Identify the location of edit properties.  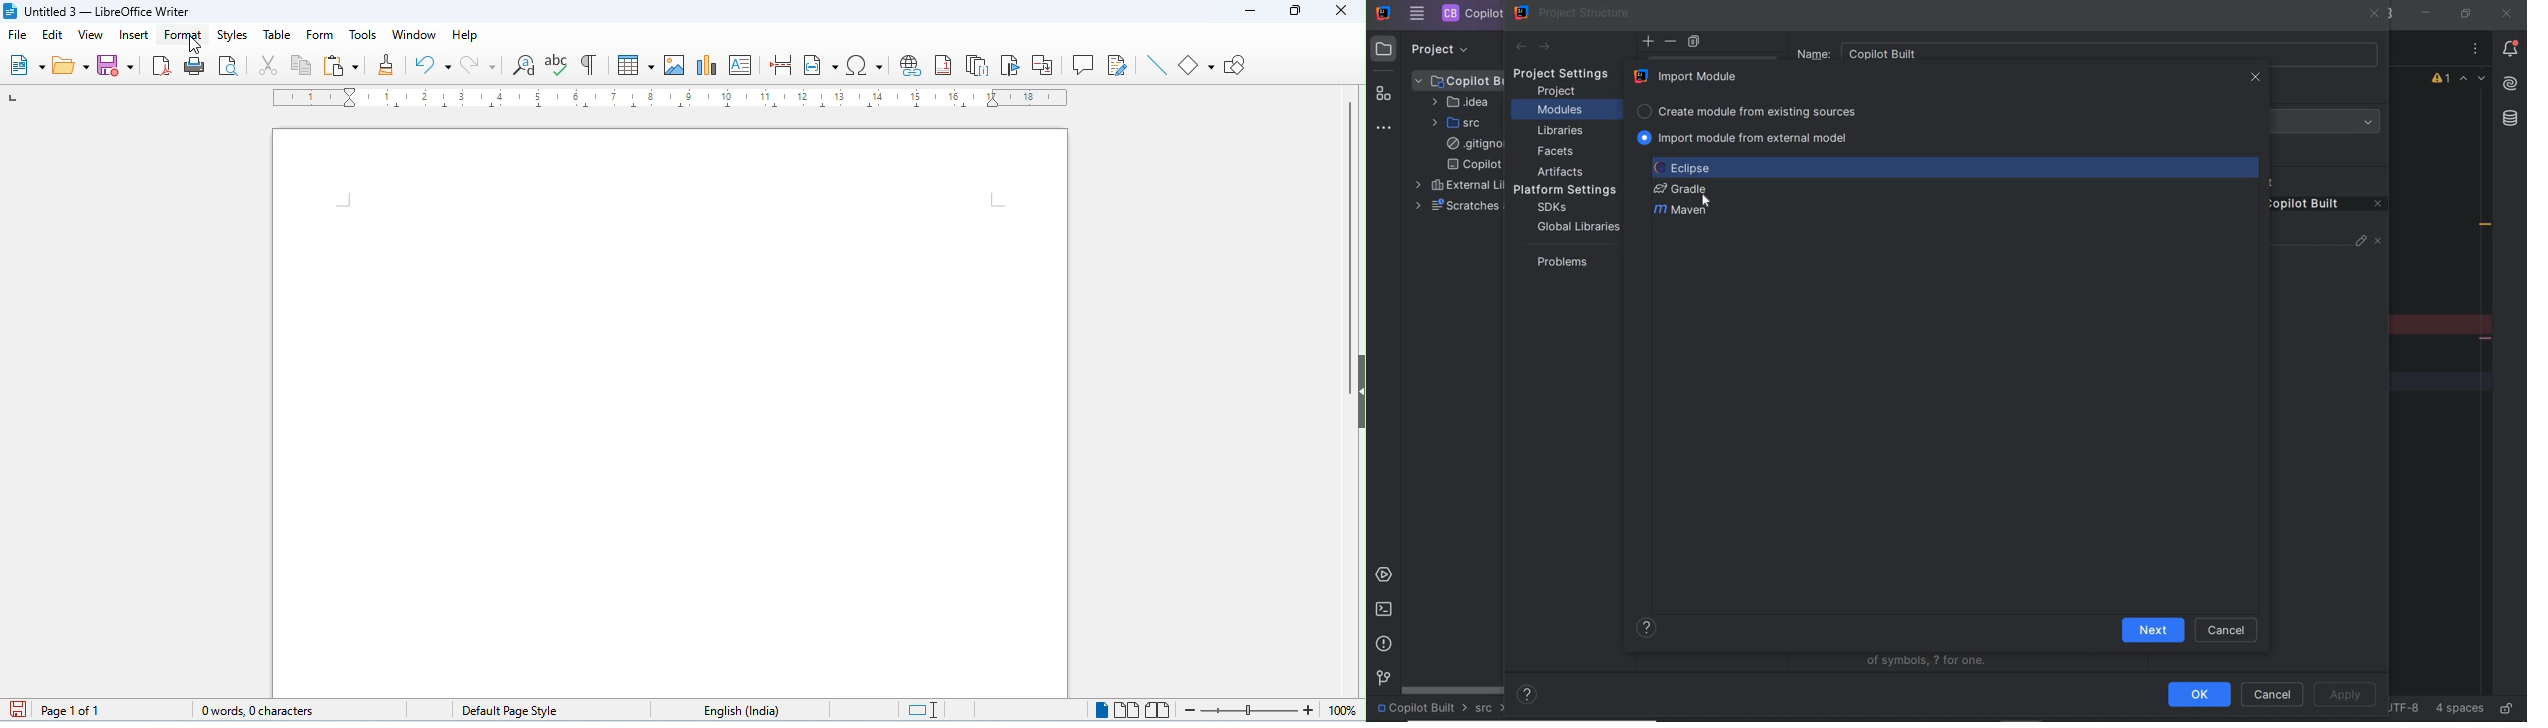
(2363, 244).